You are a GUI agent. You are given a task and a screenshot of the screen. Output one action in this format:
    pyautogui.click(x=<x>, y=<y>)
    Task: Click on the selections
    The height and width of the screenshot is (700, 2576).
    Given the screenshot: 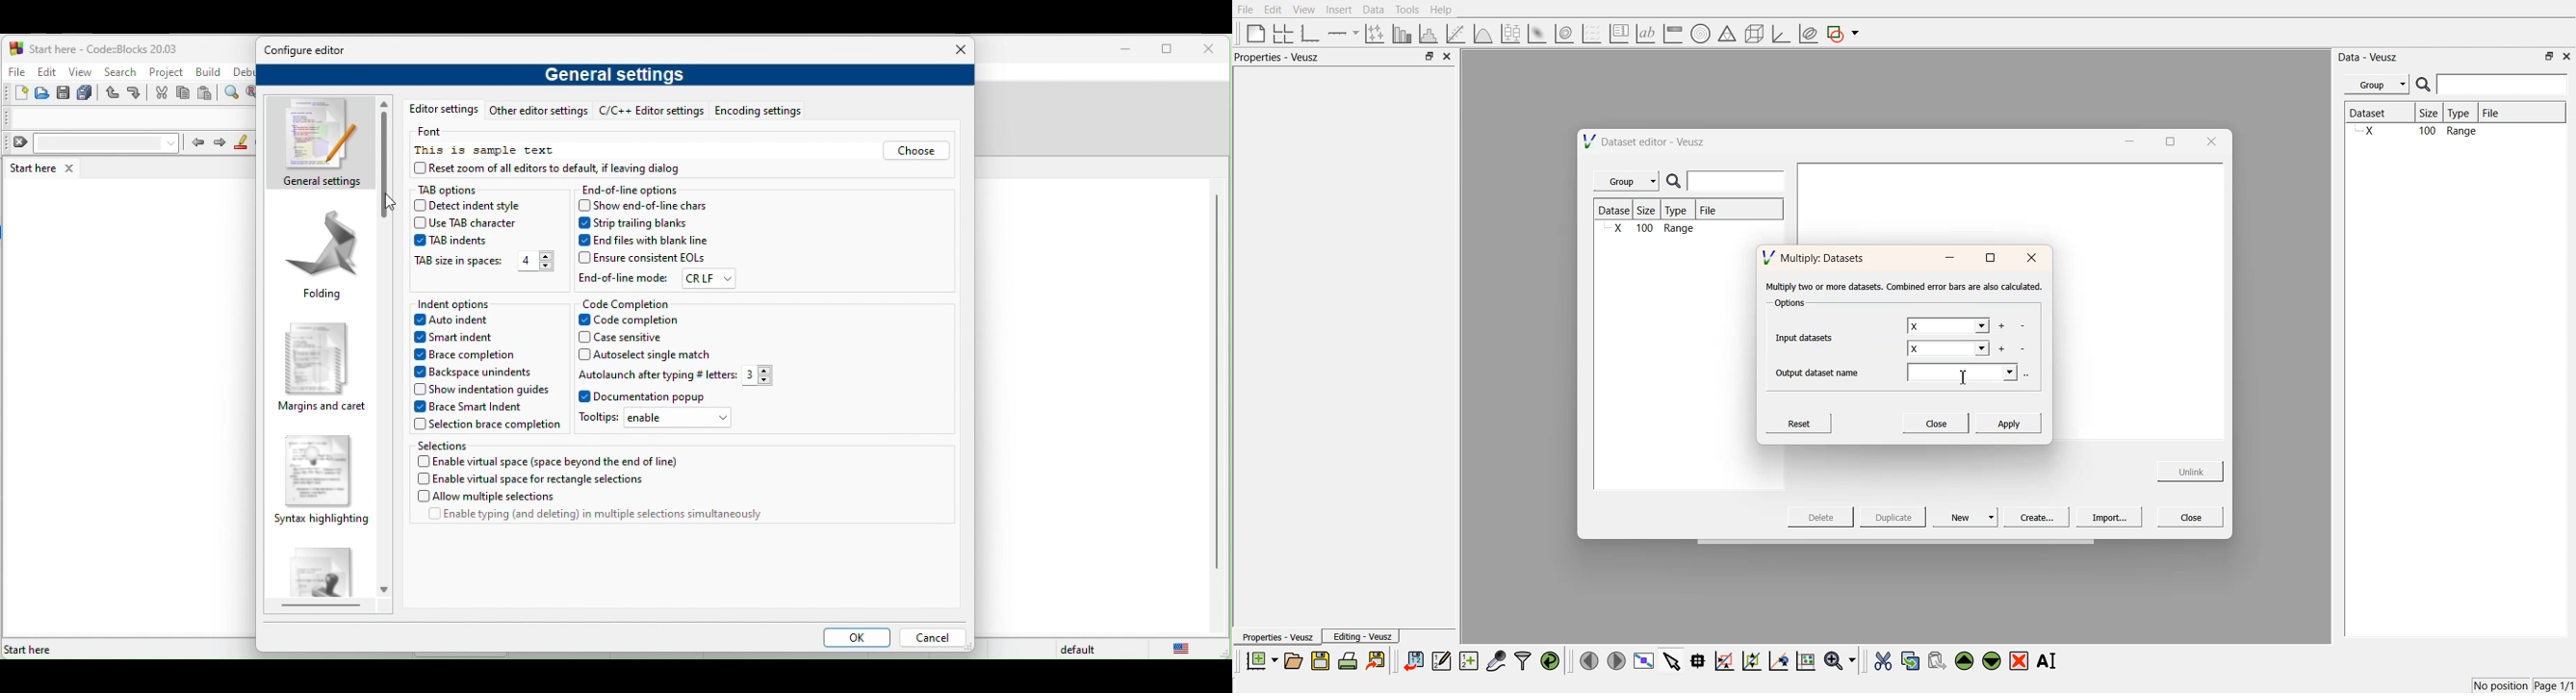 What is the action you would take?
    pyautogui.click(x=477, y=445)
    